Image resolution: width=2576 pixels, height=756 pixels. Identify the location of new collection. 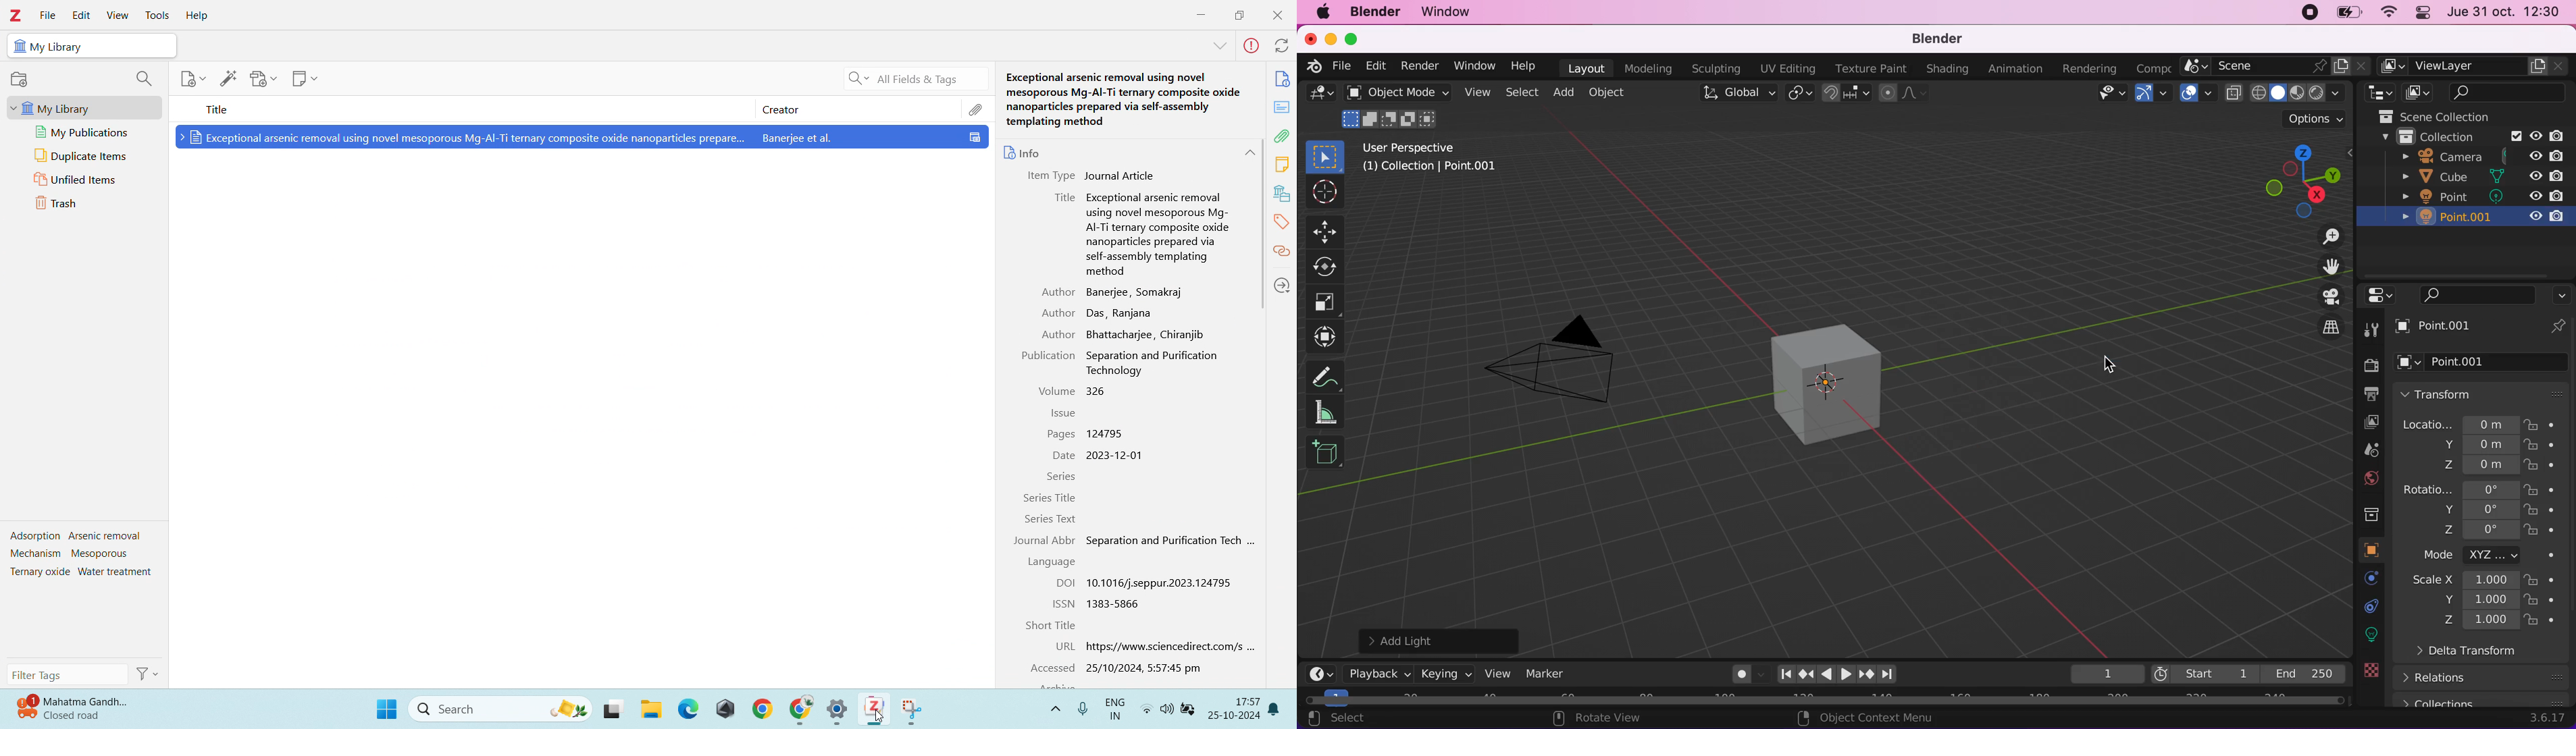
(20, 79).